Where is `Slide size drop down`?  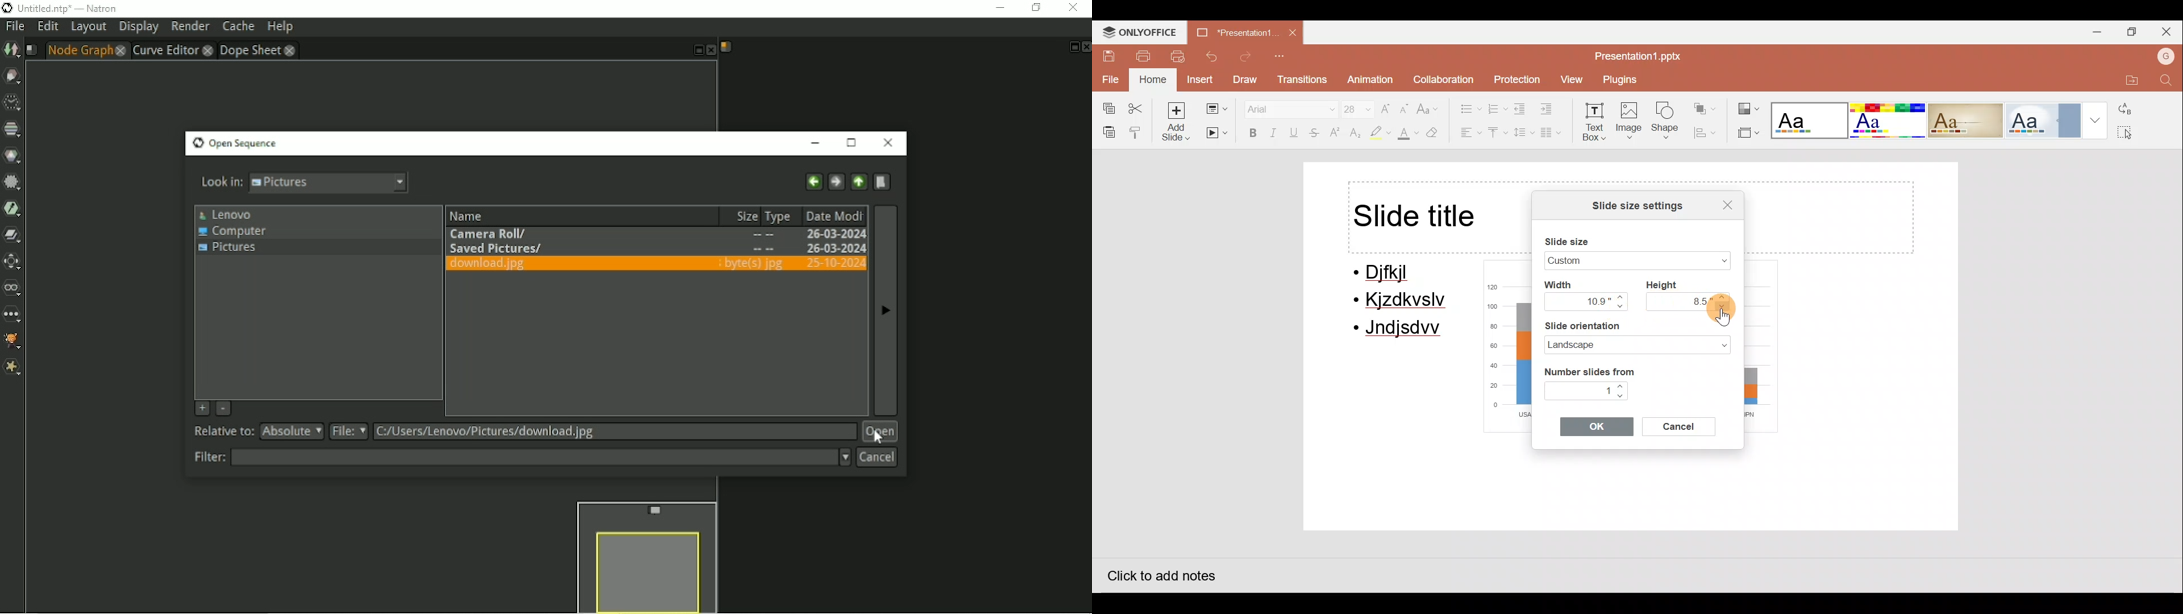 Slide size drop down is located at coordinates (1709, 262).